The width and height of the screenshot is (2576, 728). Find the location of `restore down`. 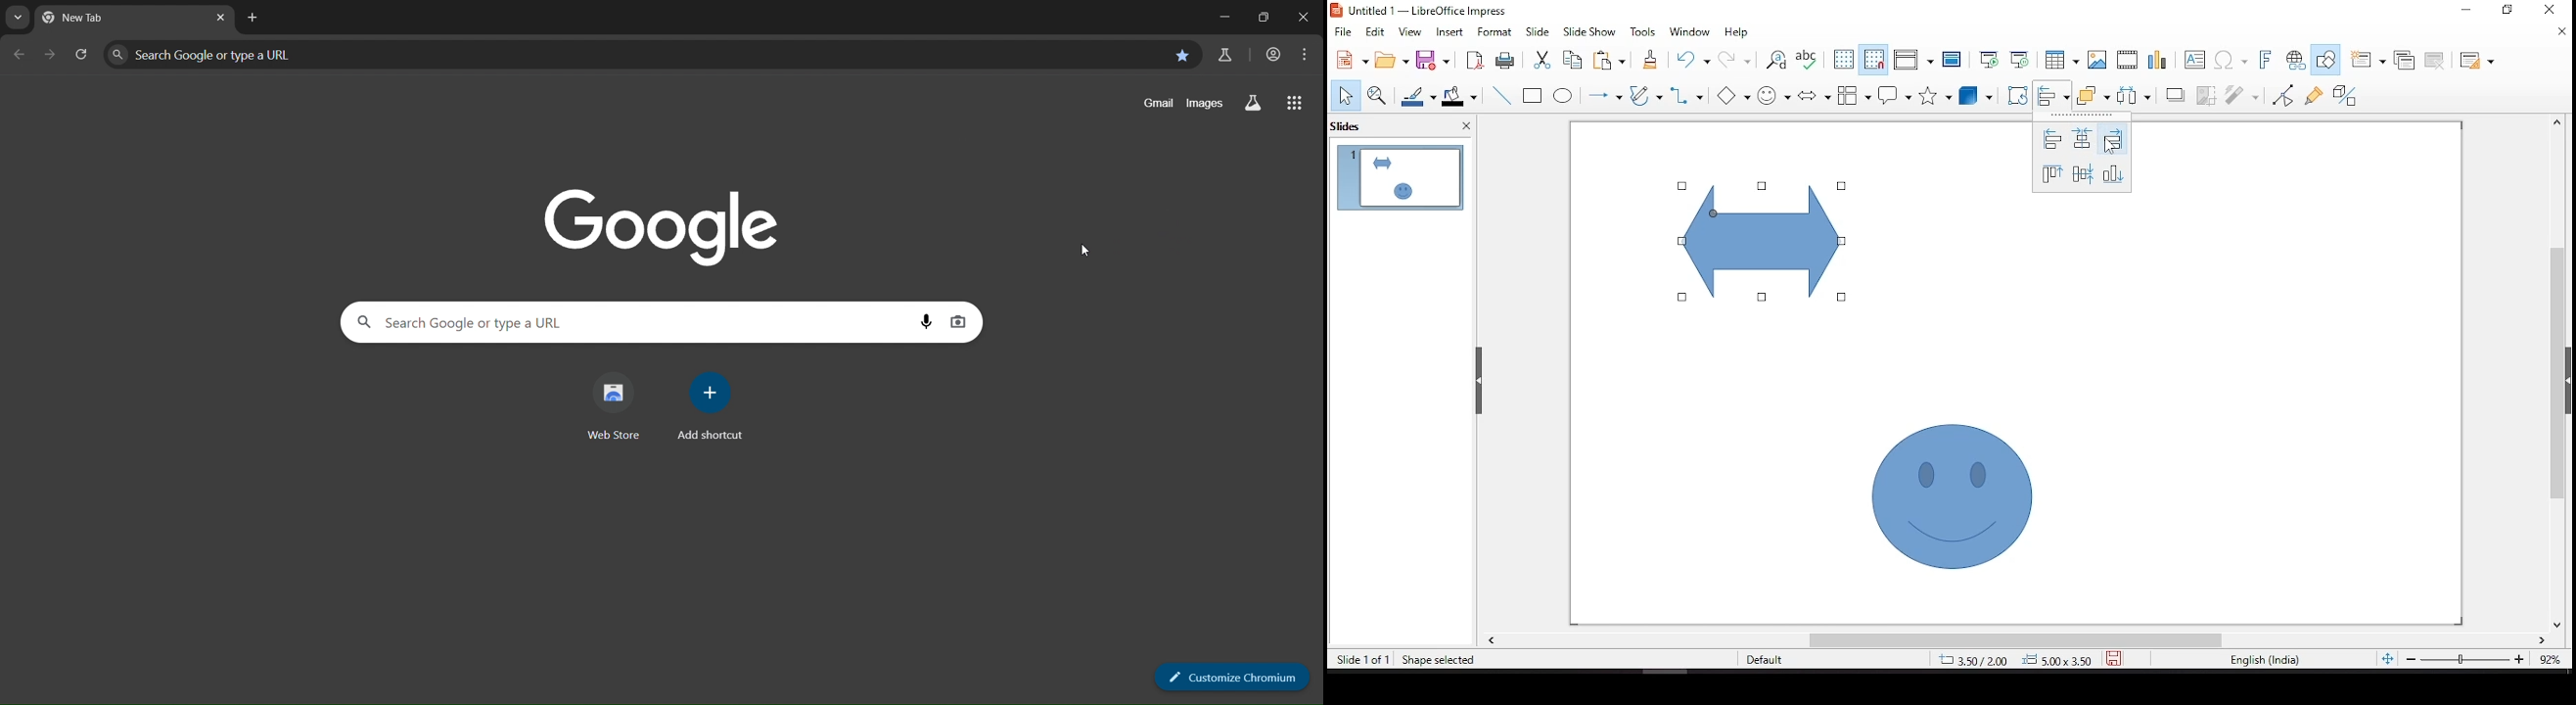

restore down is located at coordinates (1263, 16).